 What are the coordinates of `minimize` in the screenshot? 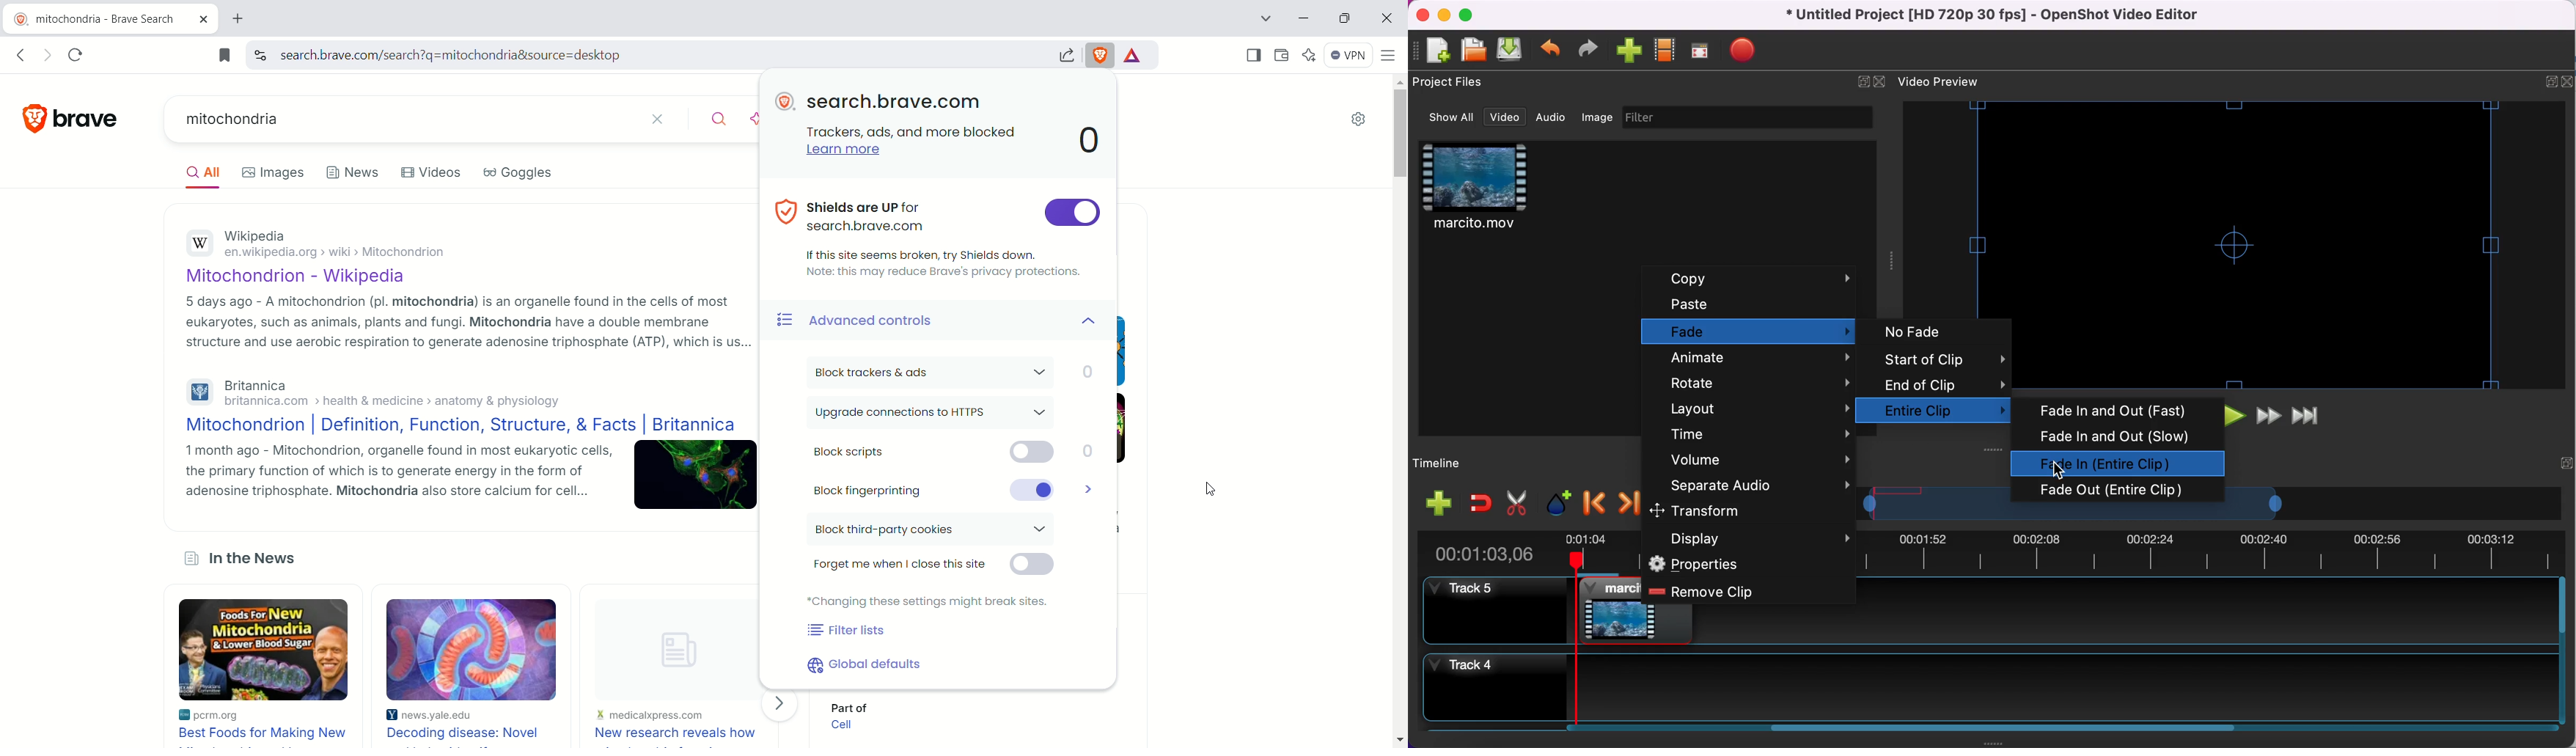 It's located at (1308, 17).